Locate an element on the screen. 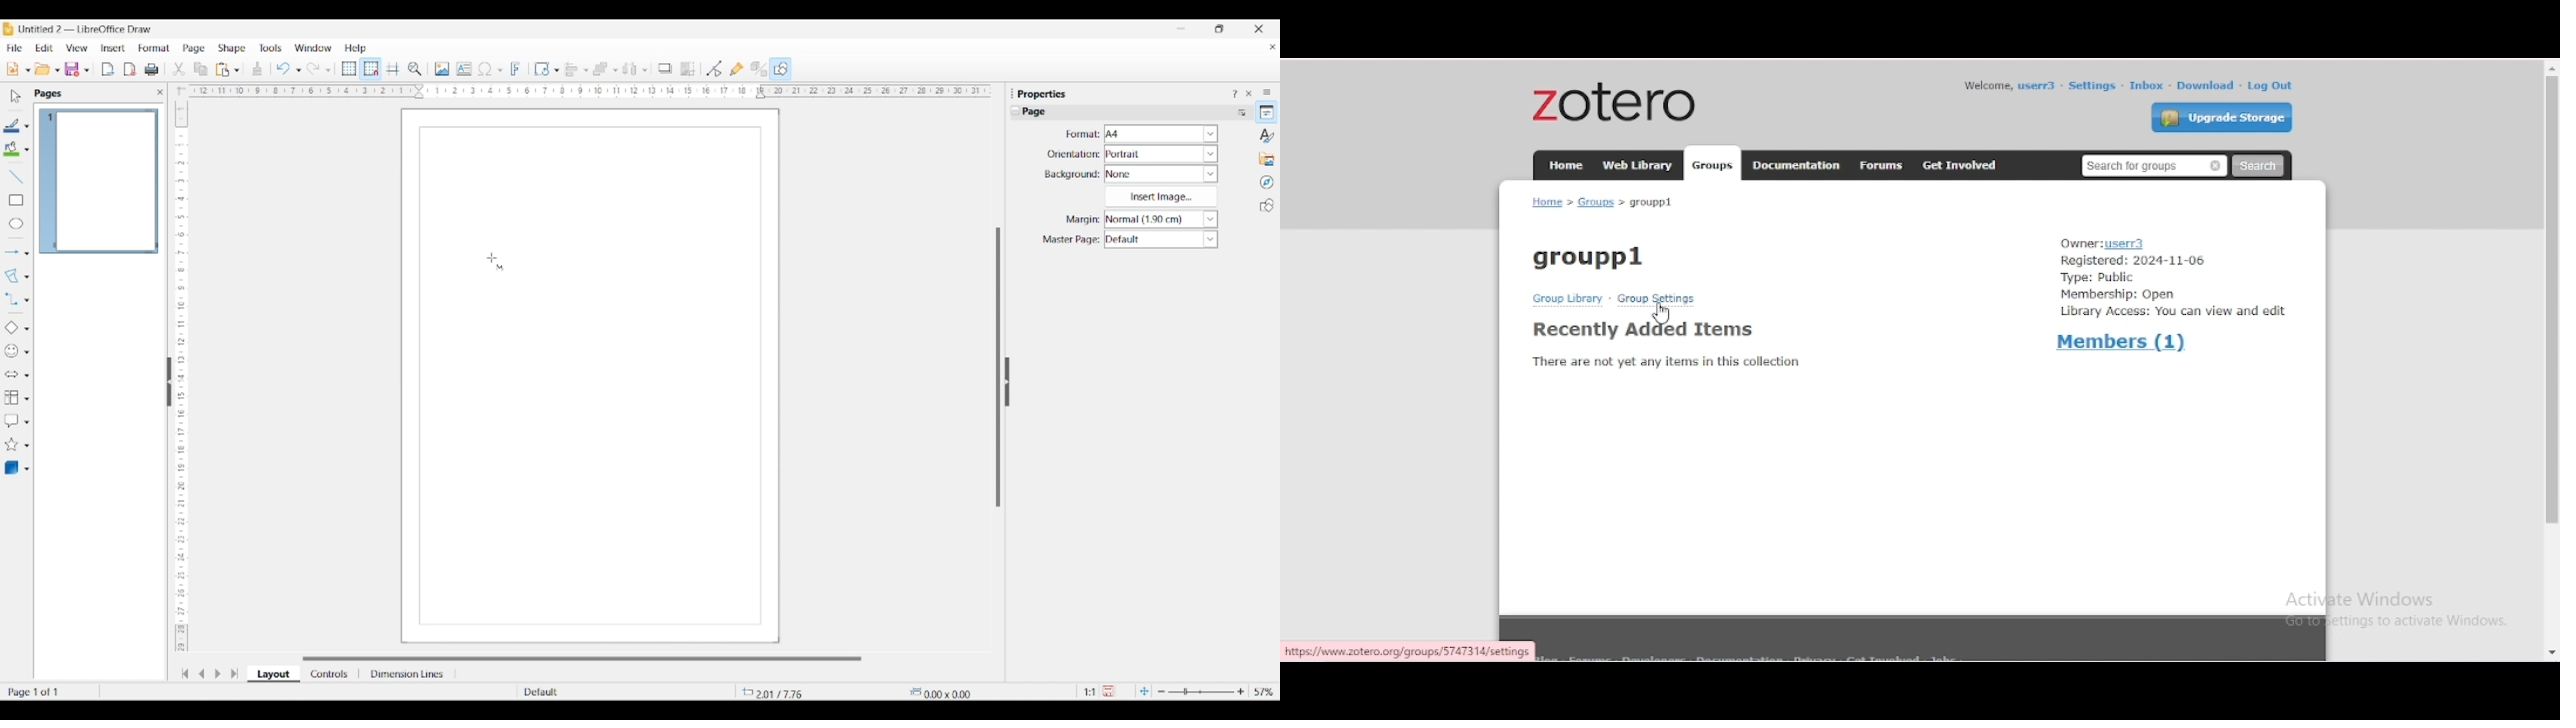 This screenshot has width=2576, height=728. Selected arrow is located at coordinates (12, 253).